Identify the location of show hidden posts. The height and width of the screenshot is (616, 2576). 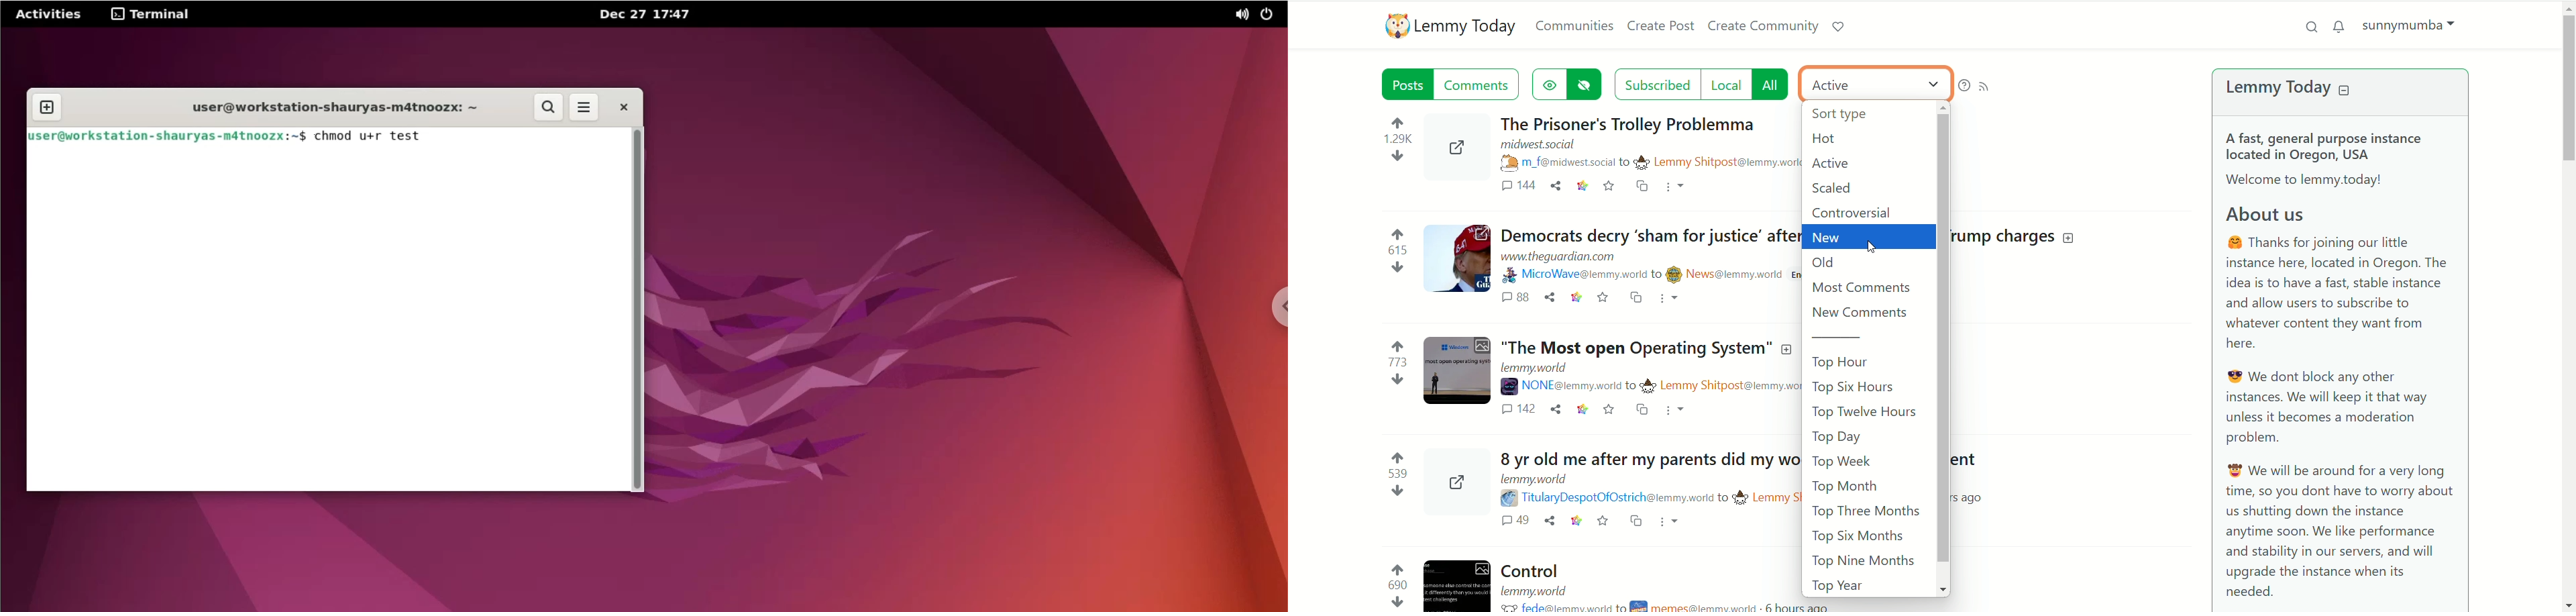
(1549, 83).